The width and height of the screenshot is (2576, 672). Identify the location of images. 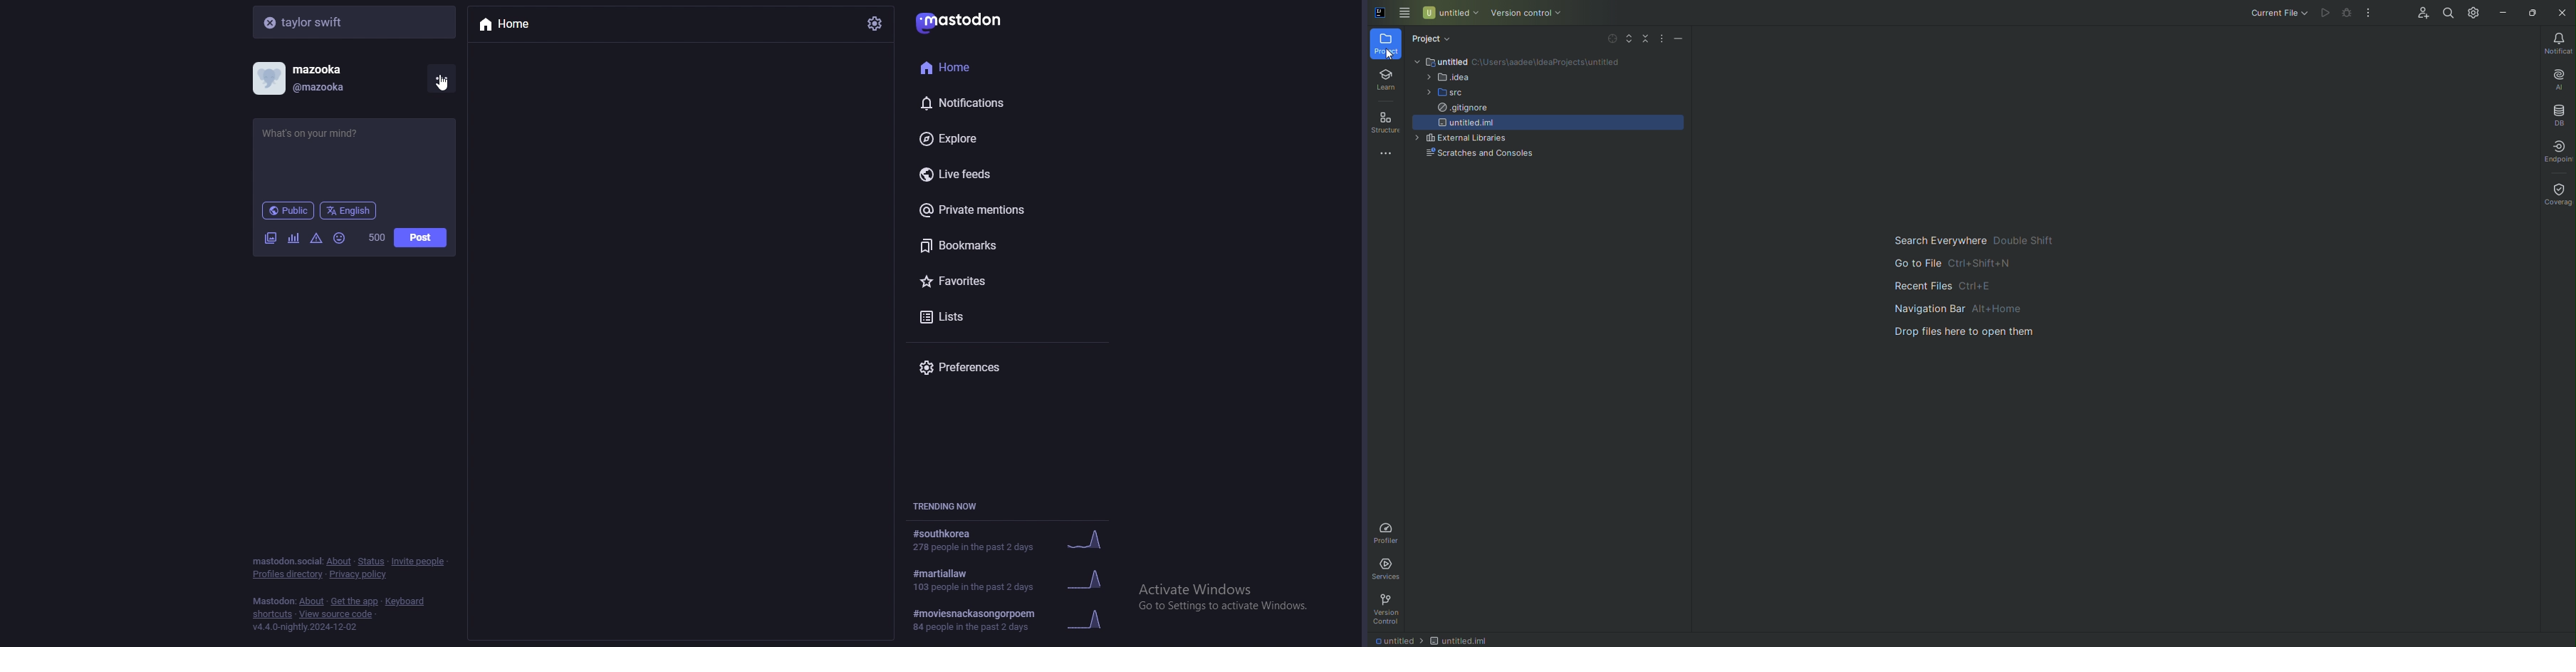
(270, 237).